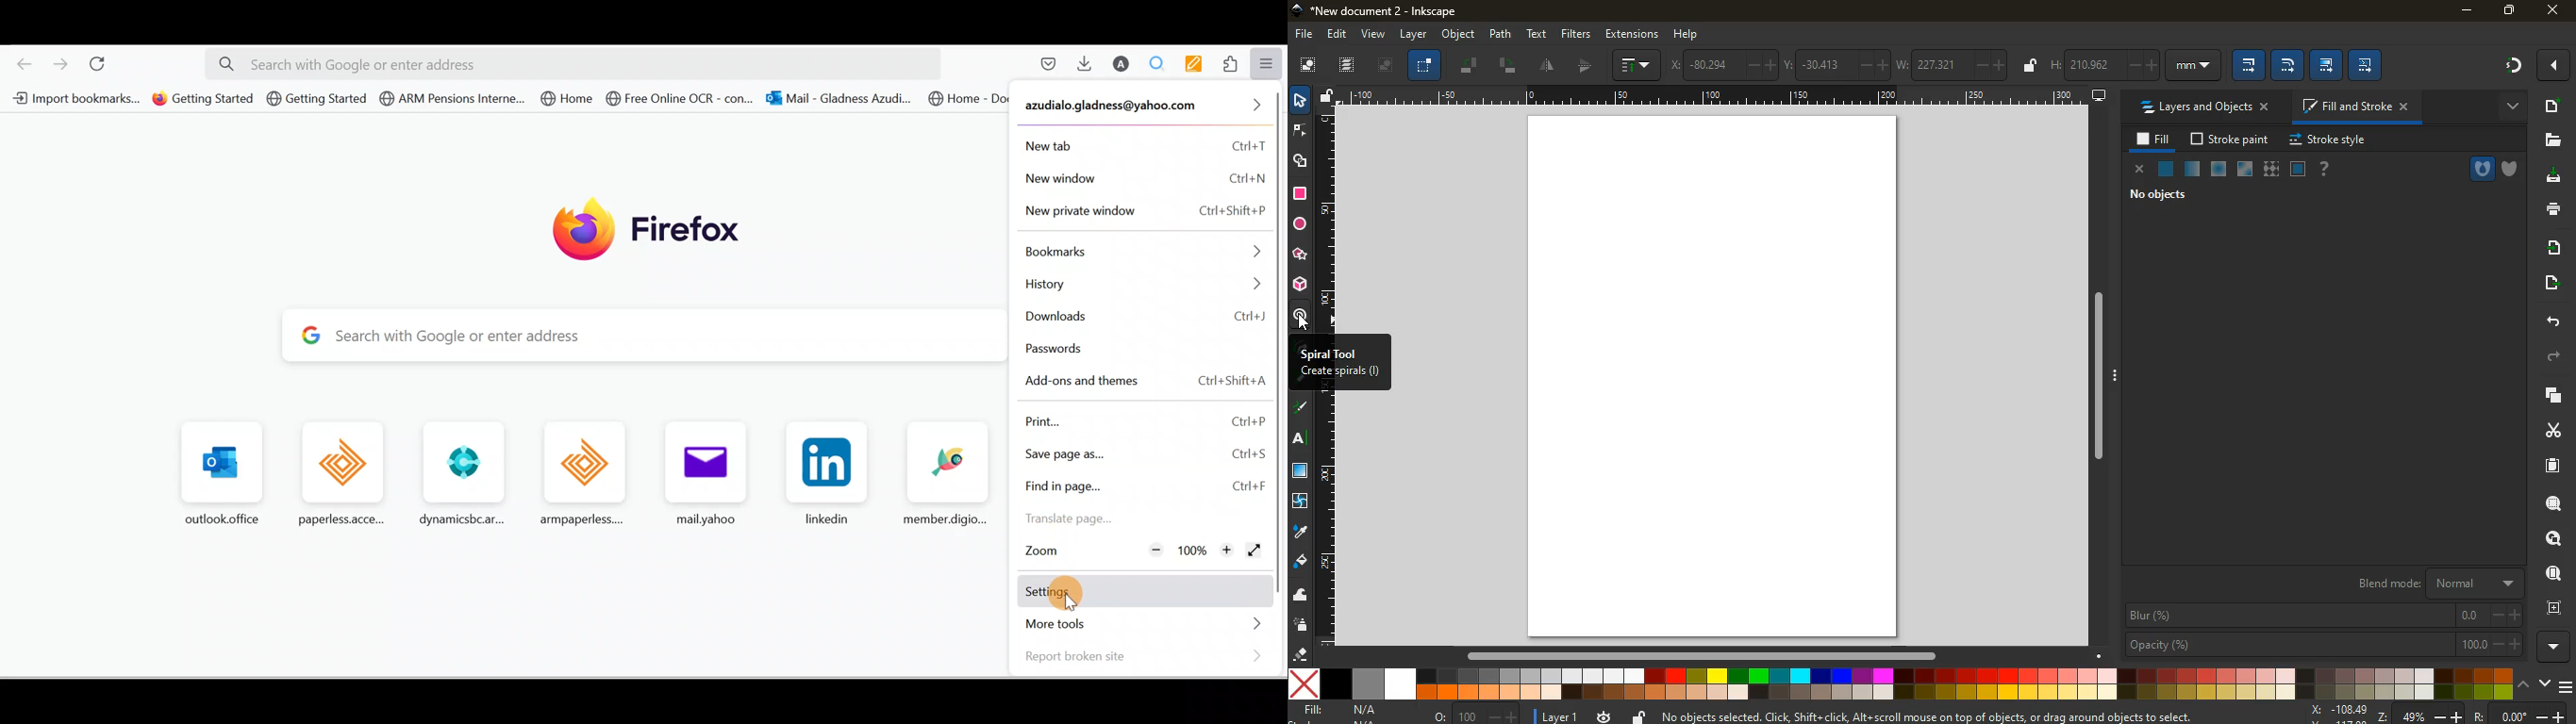 The height and width of the screenshot is (728, 2576). I want to click on add, so click(2552, 108).